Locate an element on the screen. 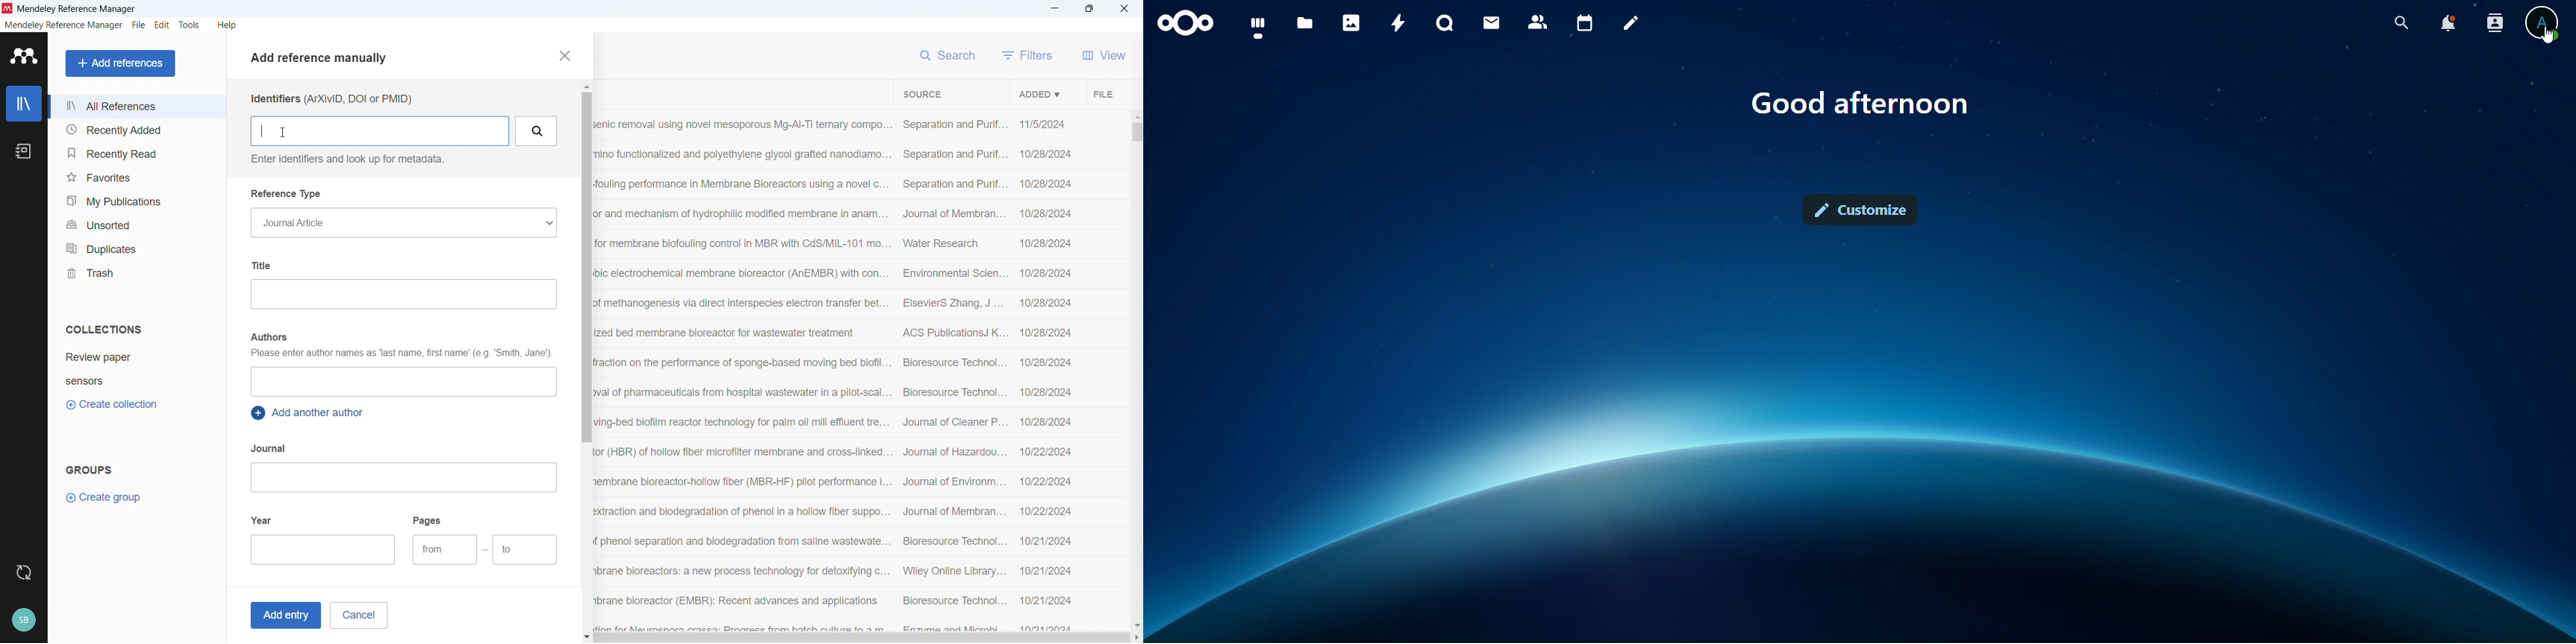  Add journal name  is located at coordinates (403, 477).